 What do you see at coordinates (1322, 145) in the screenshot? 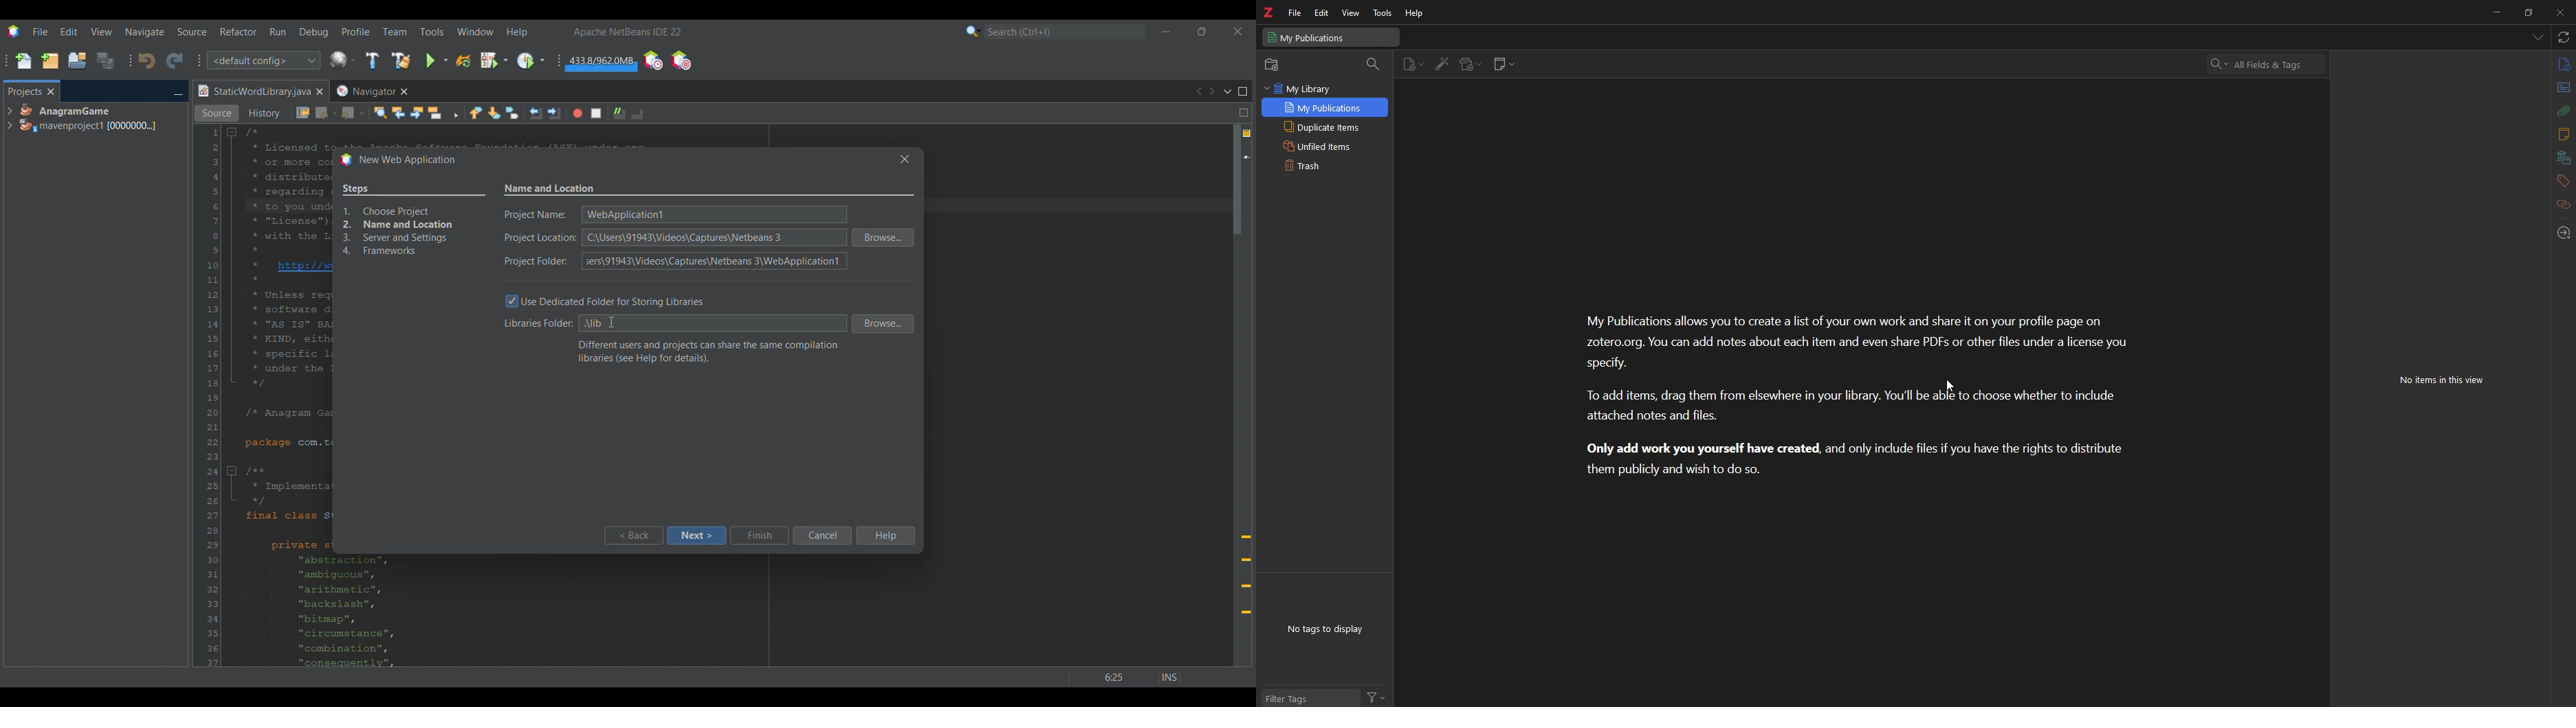
I see `Duplicate Items` at bounding box center [1322, 145].